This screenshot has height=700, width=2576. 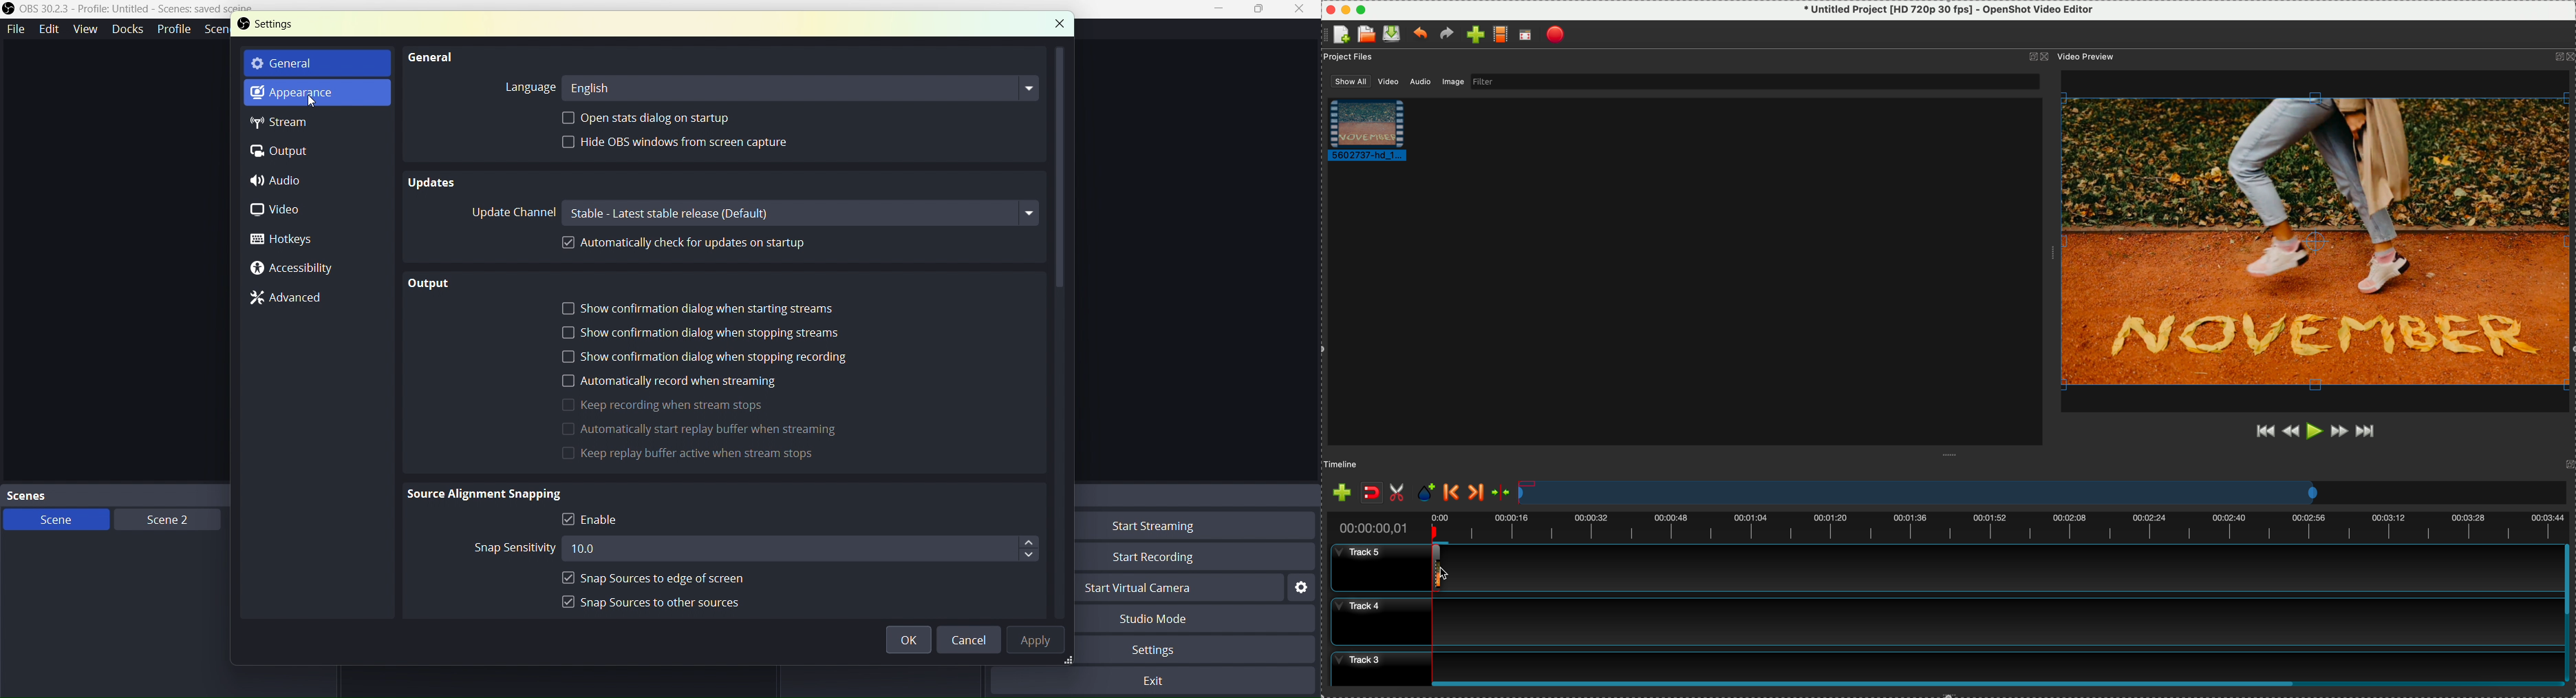 What do you see at coordinates (293, 268) in the screenshot?
I see `Accesibility` at bounding box center [293, 268].